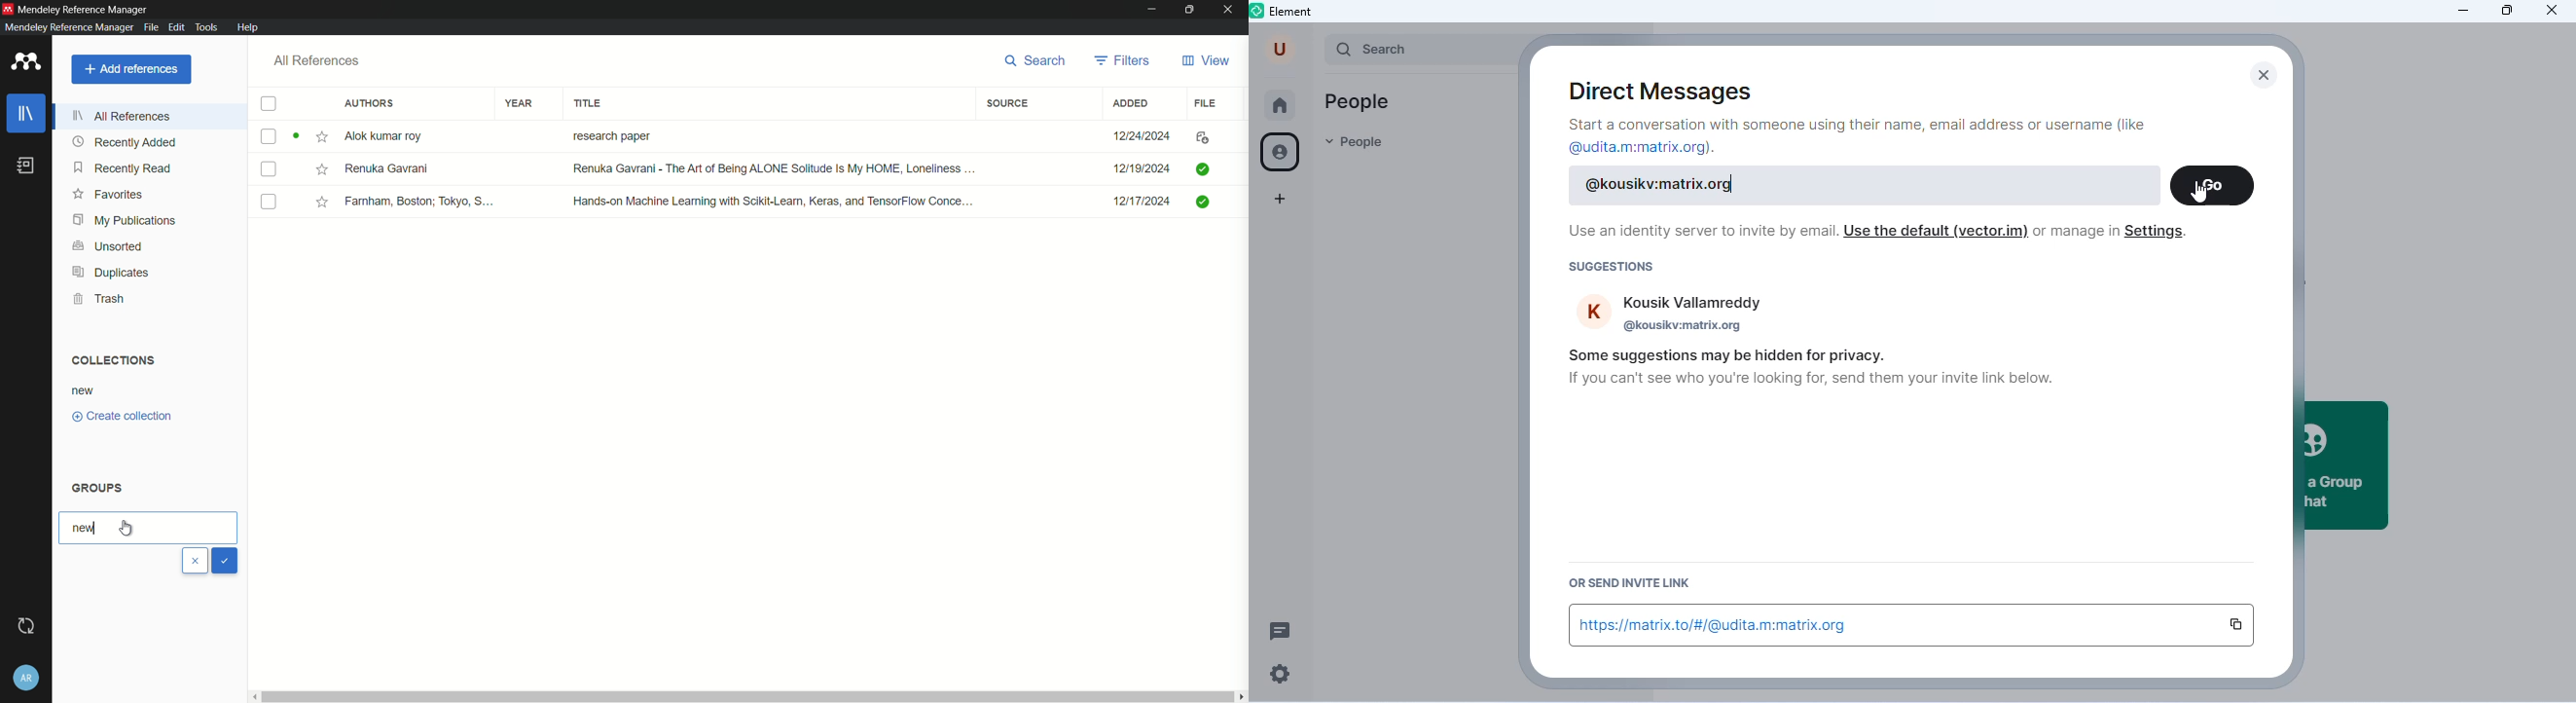 The height and width of the screenshot is (728, 2576). What do you see at coordinates (1416, 49) in the screenshot?
I see `search` at bounding box center [1416, 49].